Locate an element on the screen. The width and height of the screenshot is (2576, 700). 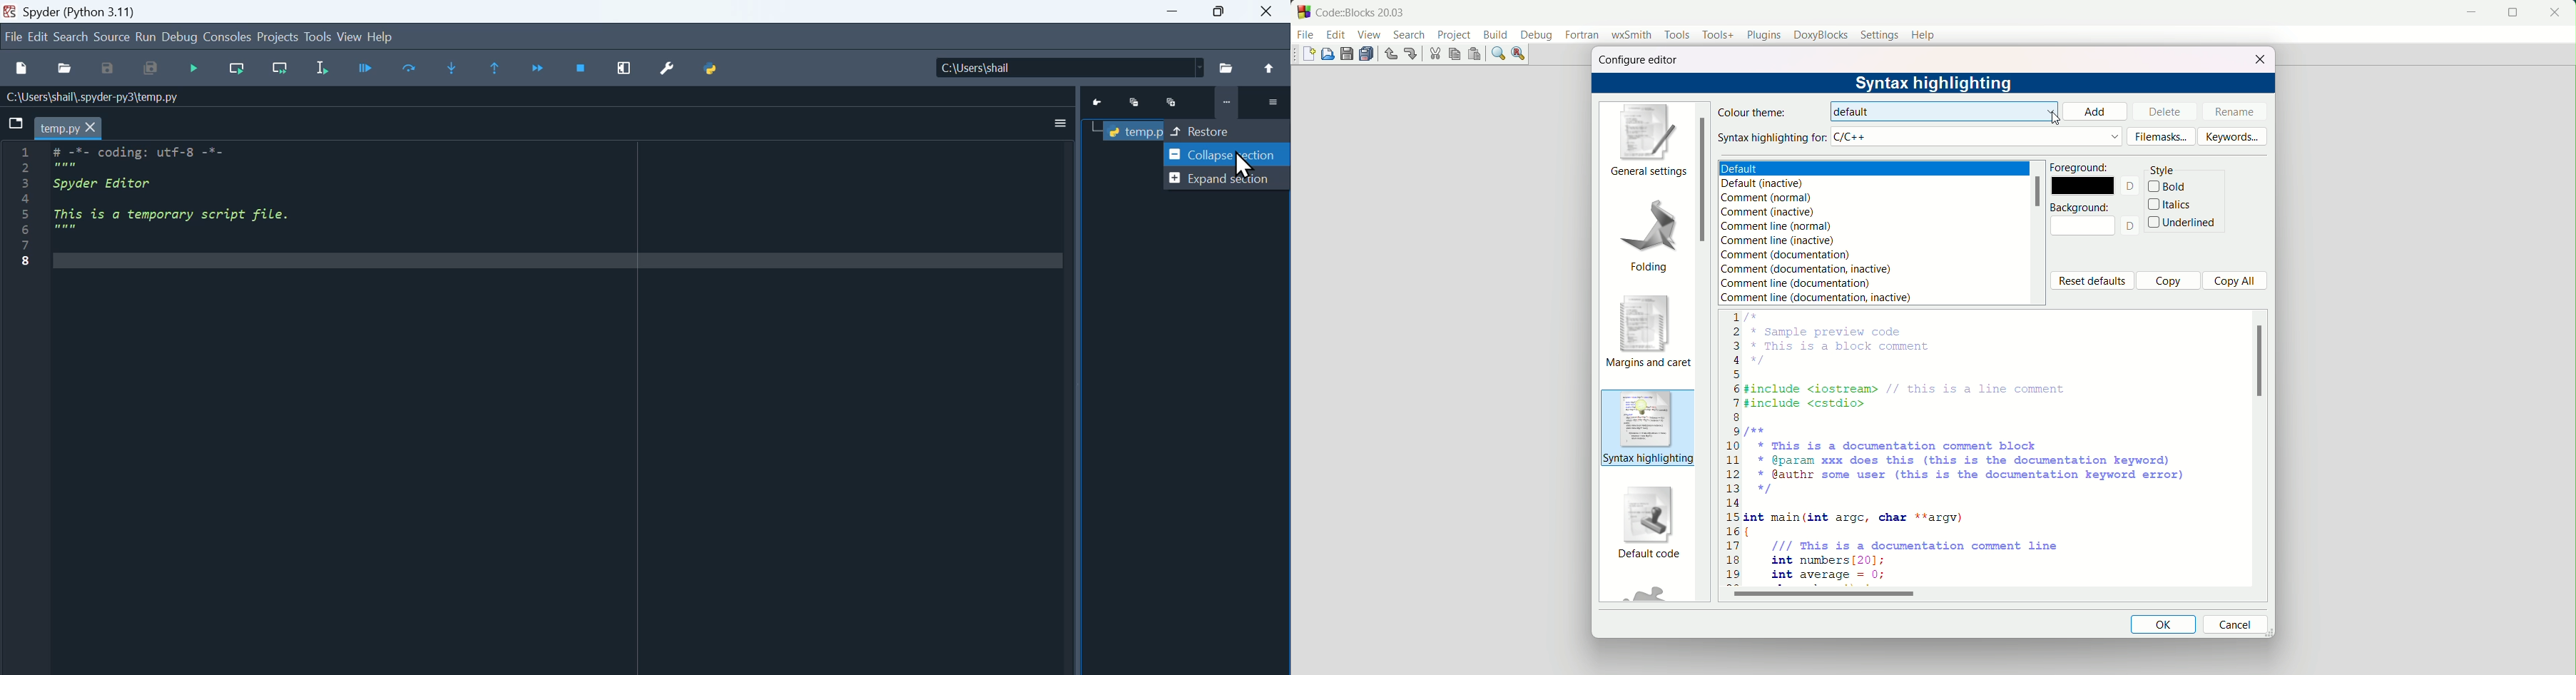
general settings is located at coordinates (1646, 141).